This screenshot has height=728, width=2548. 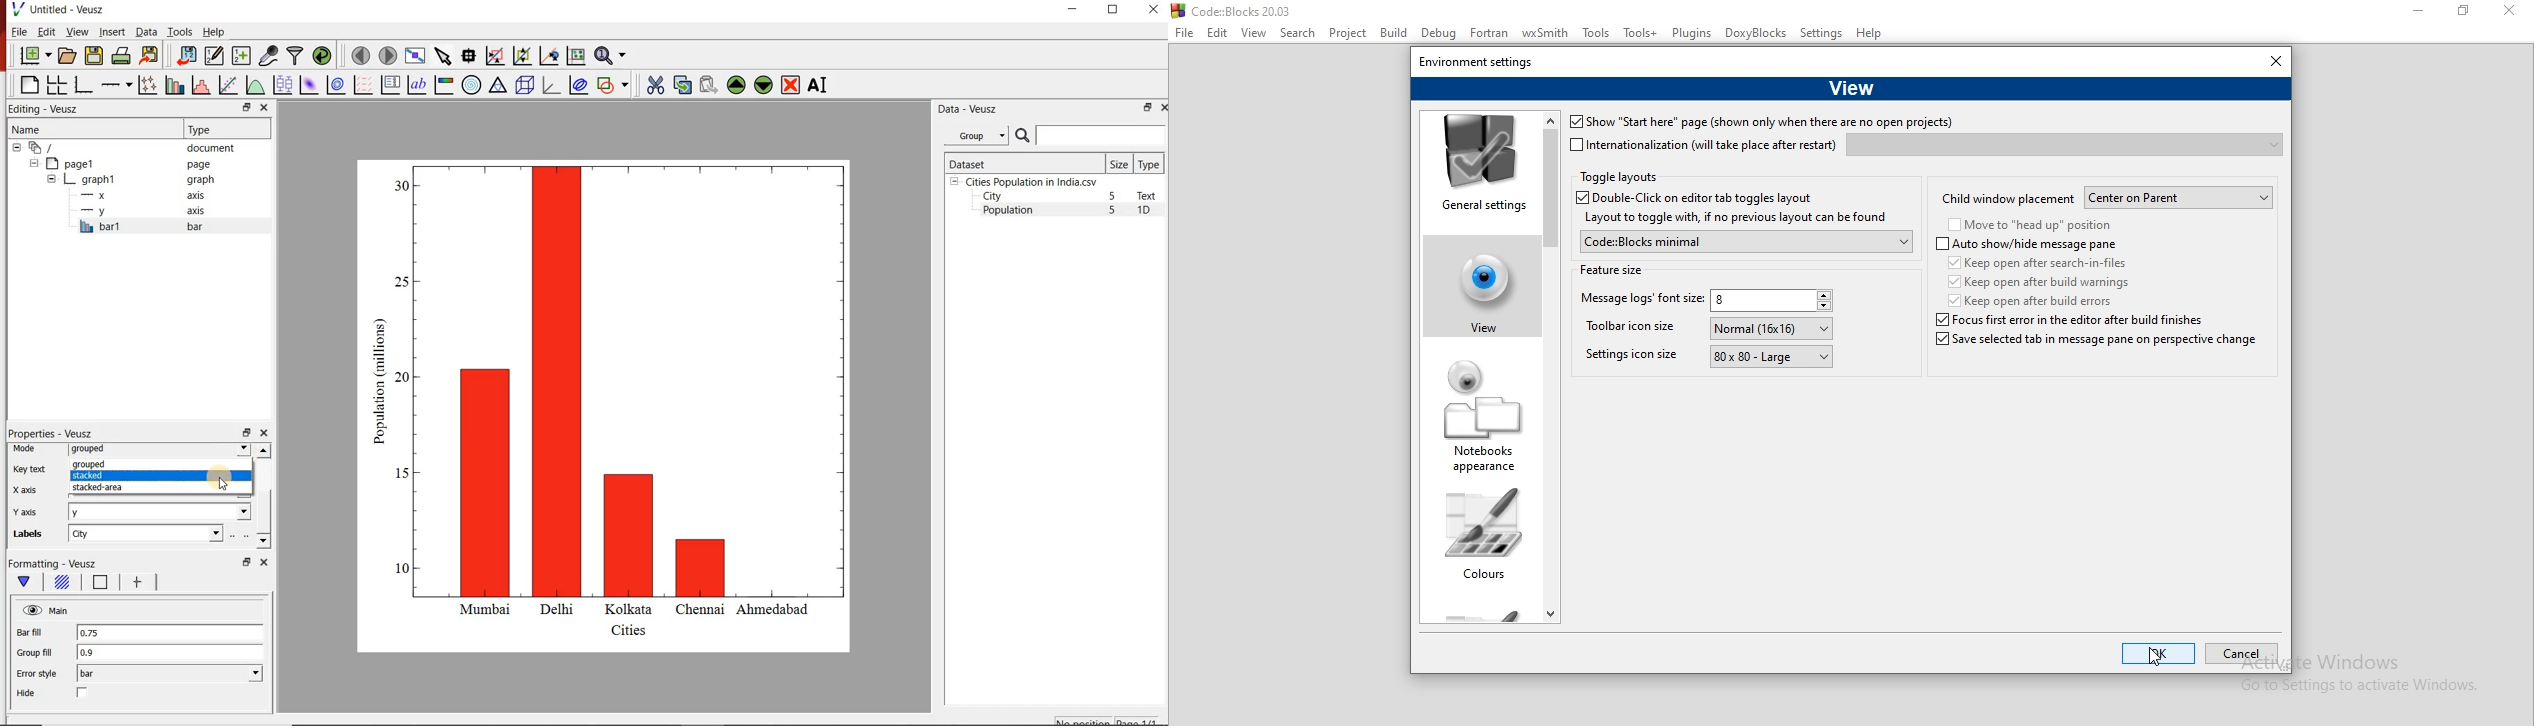 I want to click on Select, so click(x=1300, y=35).